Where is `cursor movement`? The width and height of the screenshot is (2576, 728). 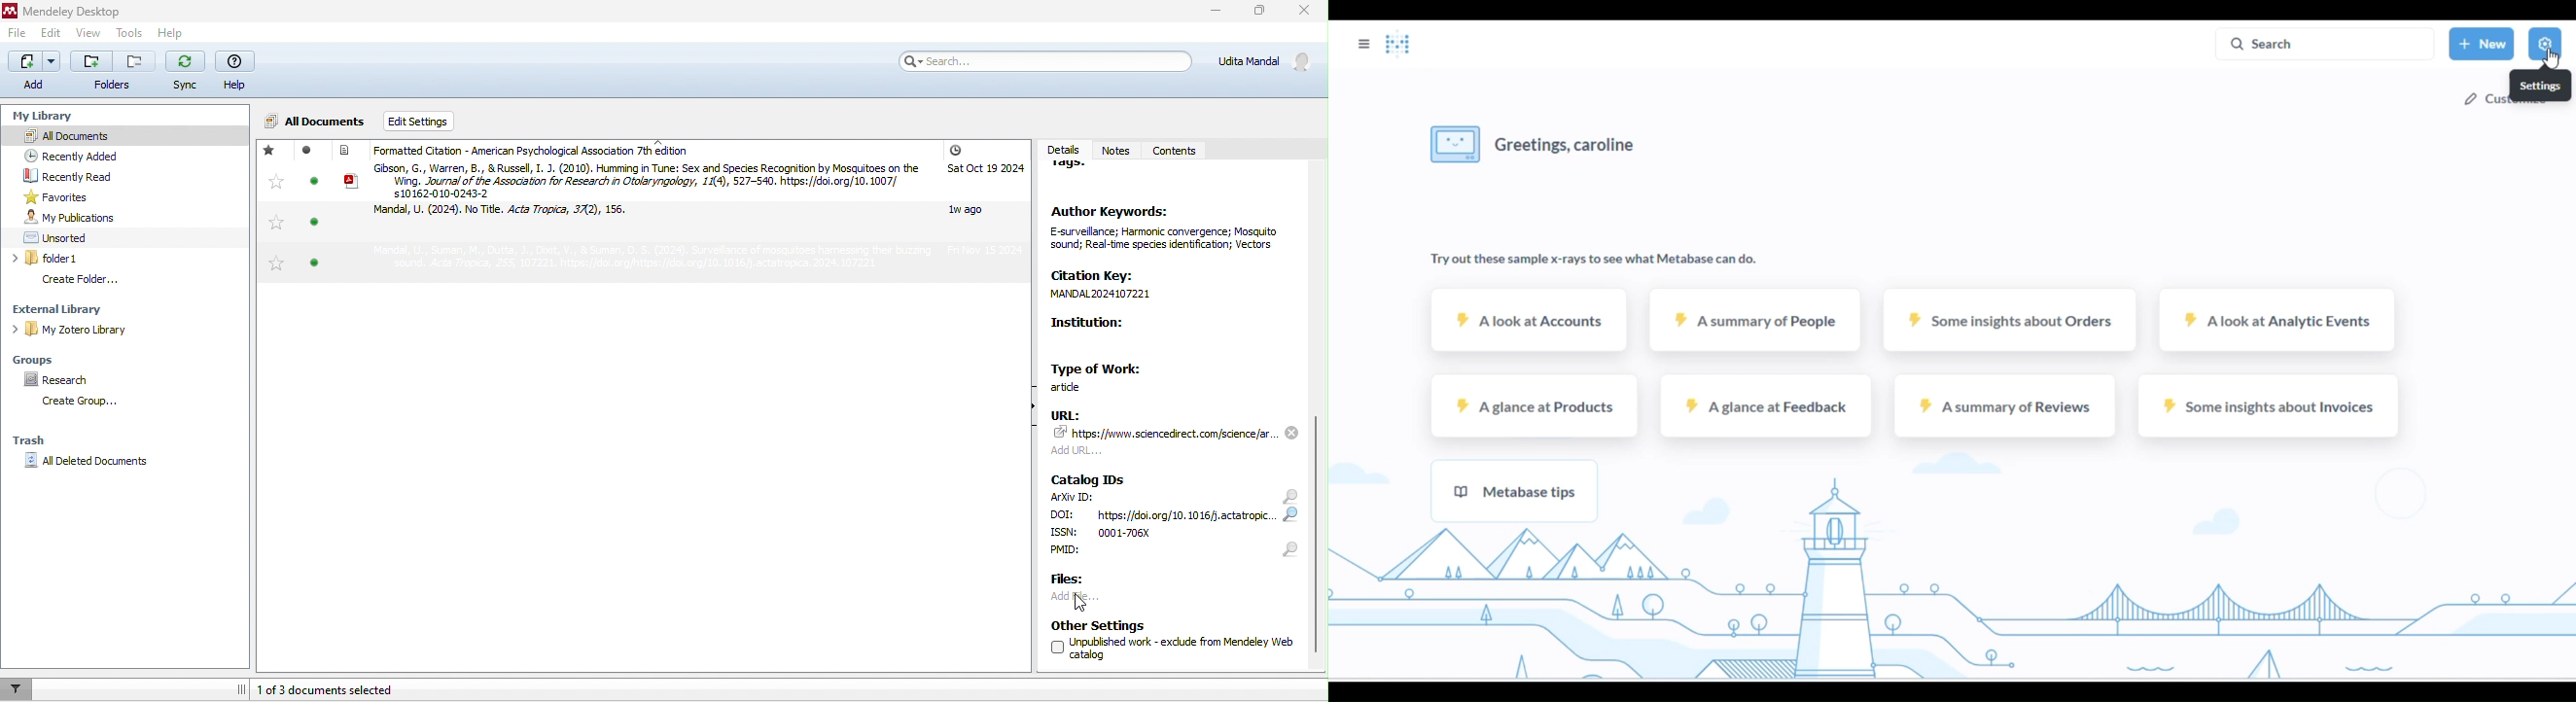
cursor movement is located at coordinates (1084, 601).